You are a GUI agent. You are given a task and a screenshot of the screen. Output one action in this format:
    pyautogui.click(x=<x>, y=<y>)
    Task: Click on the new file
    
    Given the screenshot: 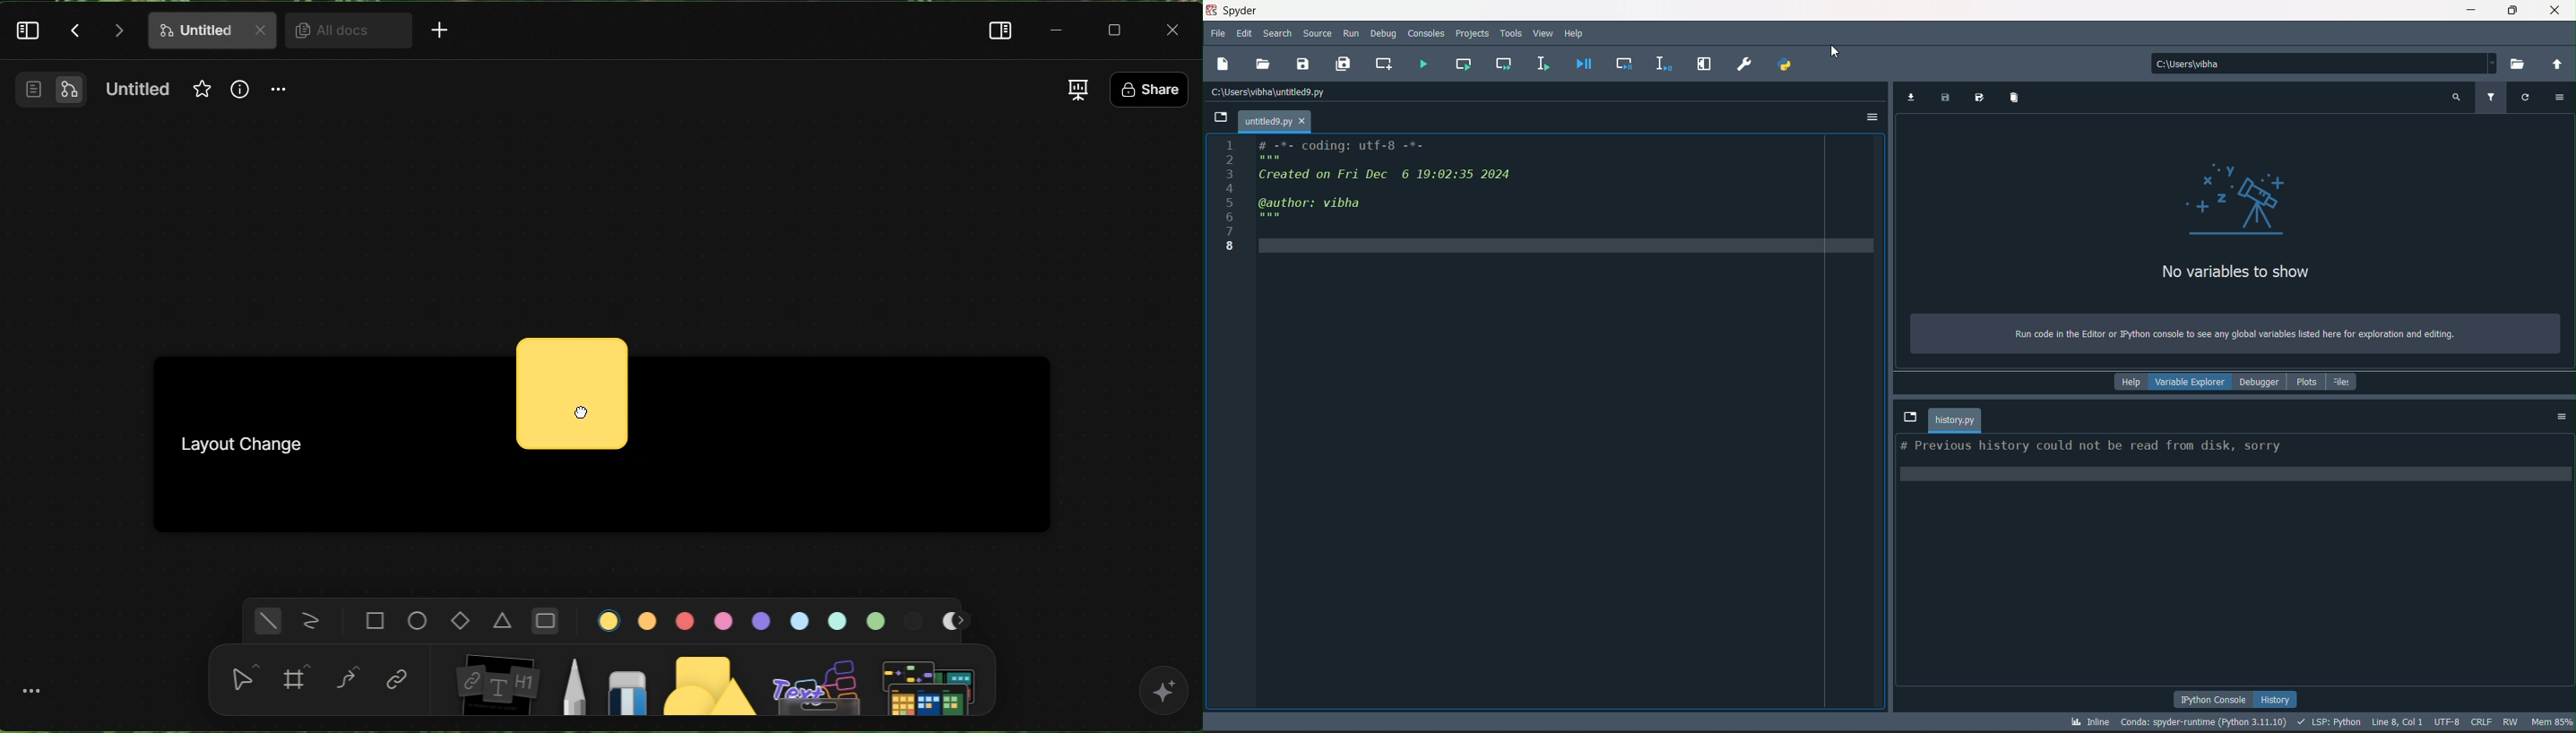 What is the action you would take?
    pyautogui.click(x=1225, y=64)
    